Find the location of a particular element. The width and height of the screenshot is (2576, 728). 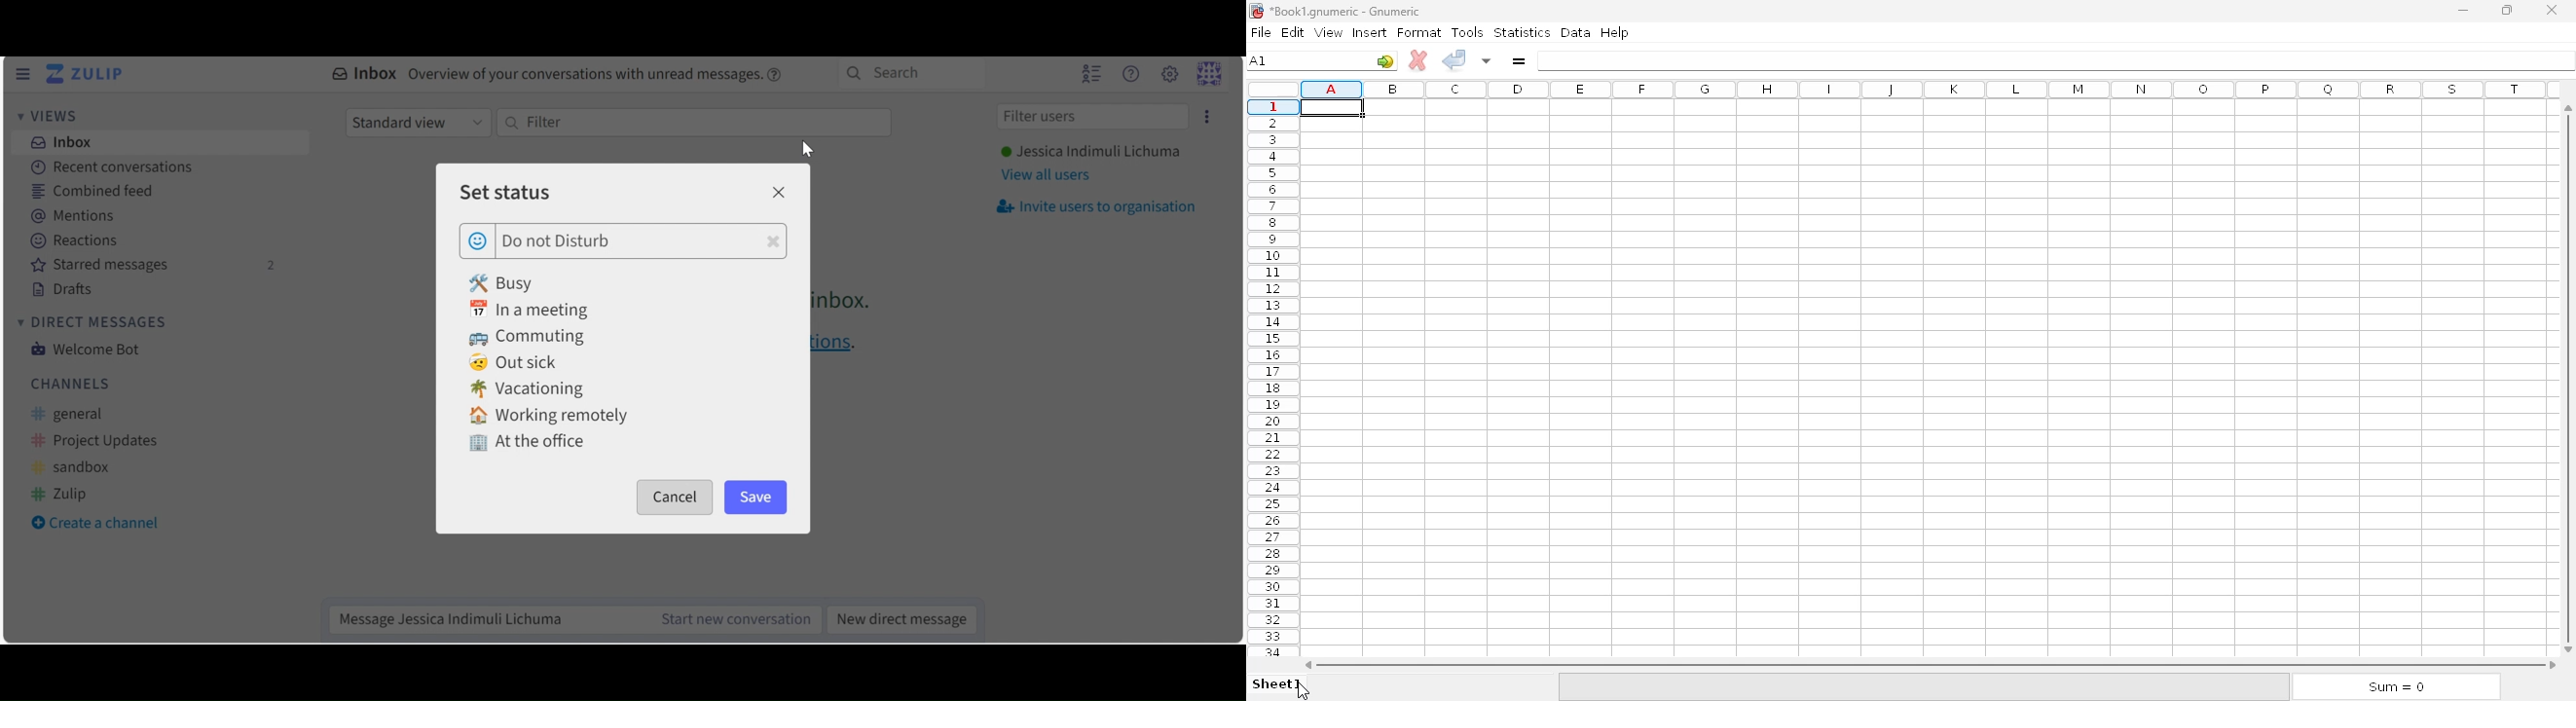

Select emoji is located at coordinates (478, 239).